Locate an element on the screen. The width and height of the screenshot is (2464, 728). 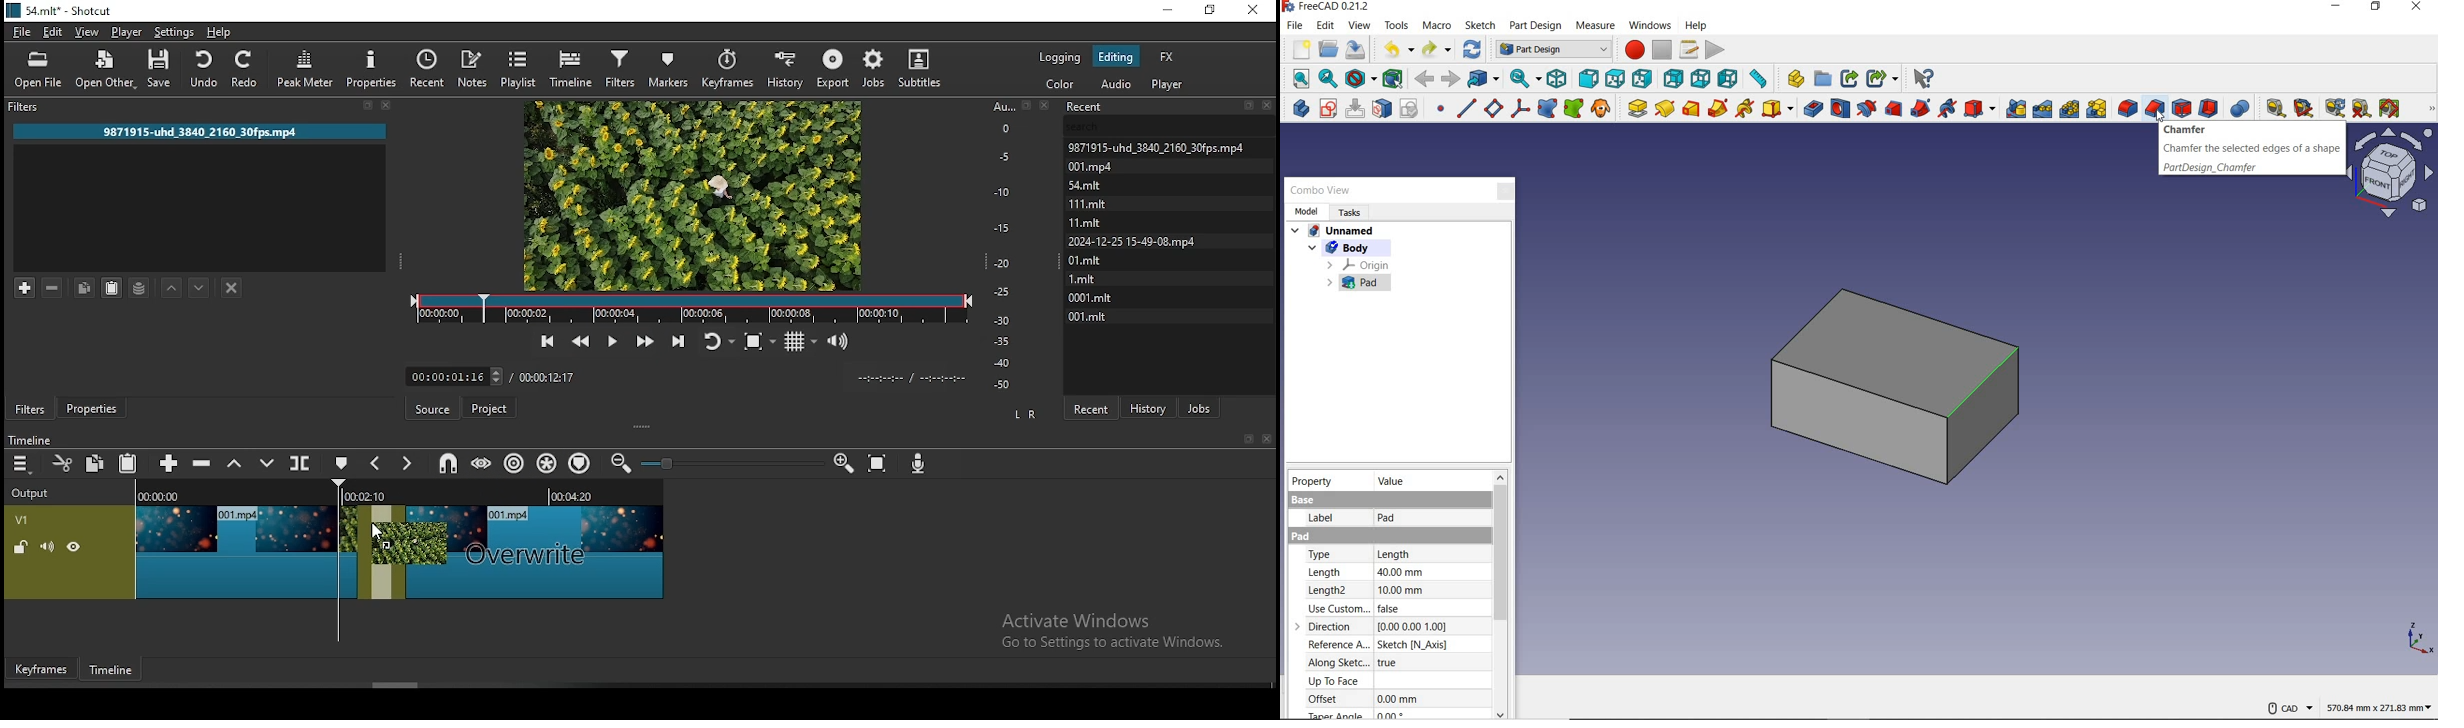
player is located at coordinates (127, 32).